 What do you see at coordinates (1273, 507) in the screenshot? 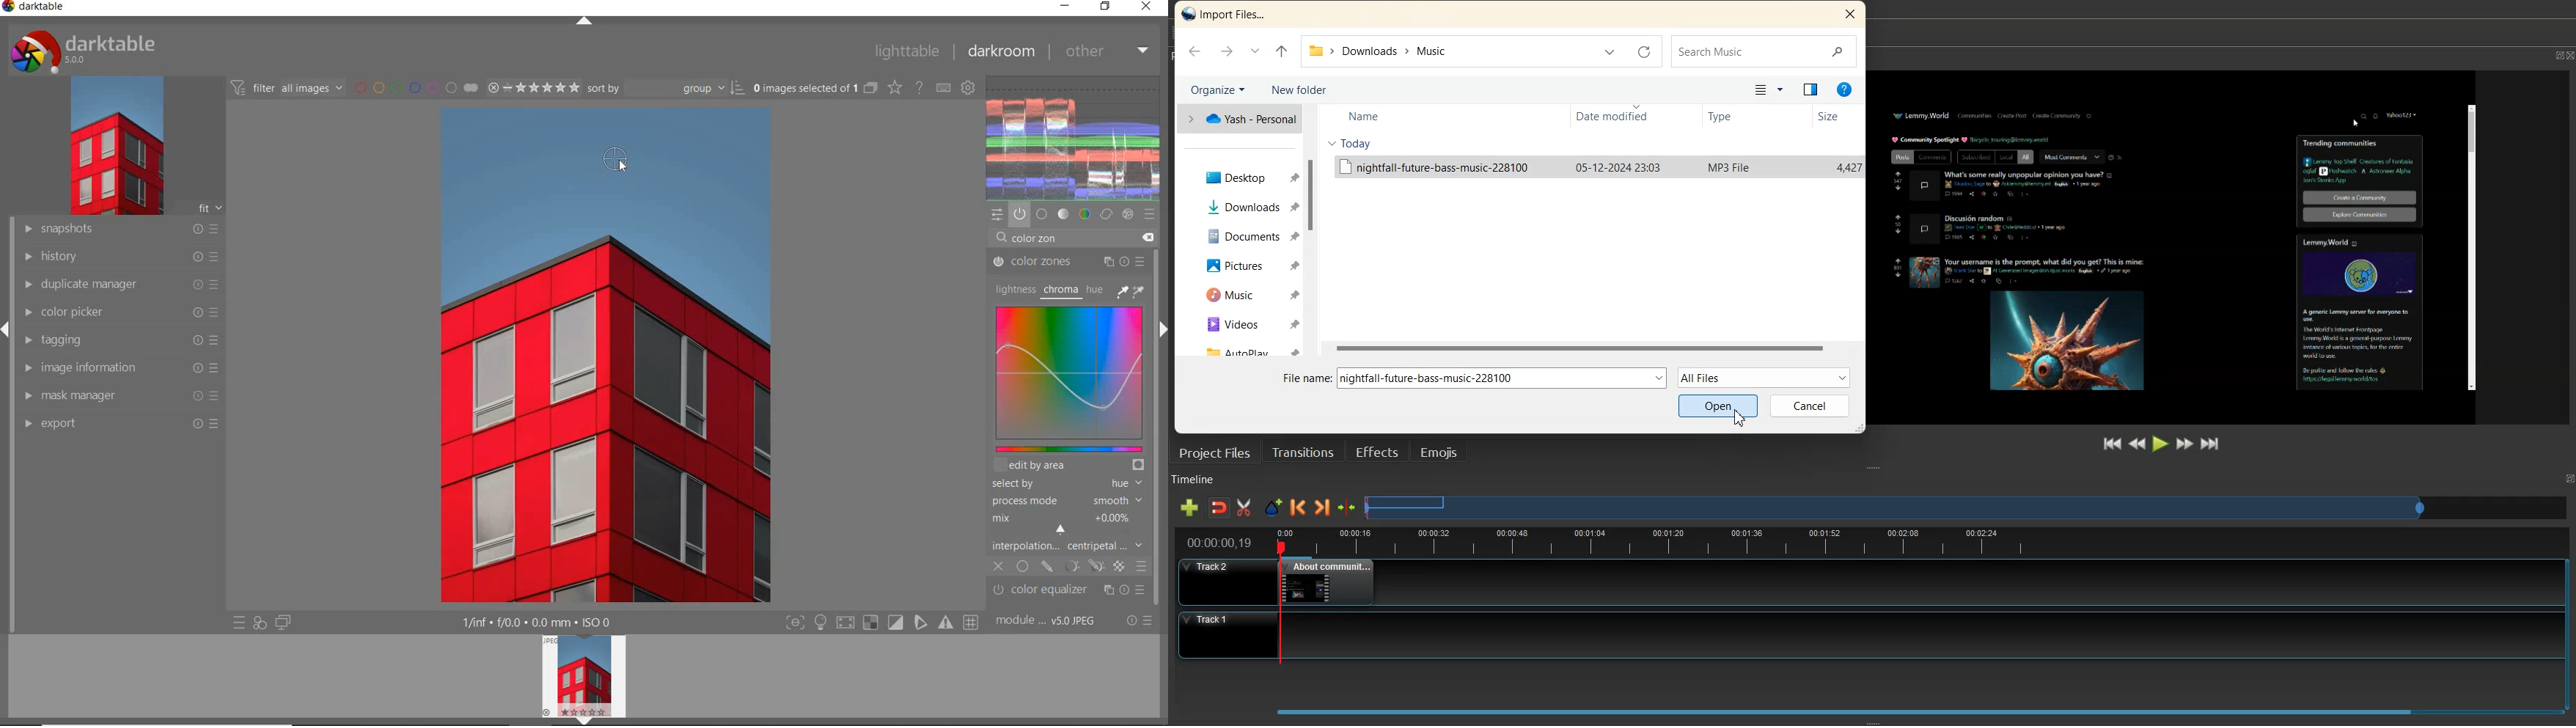
I see `Add Marker` at bounding box center [1273, 507].